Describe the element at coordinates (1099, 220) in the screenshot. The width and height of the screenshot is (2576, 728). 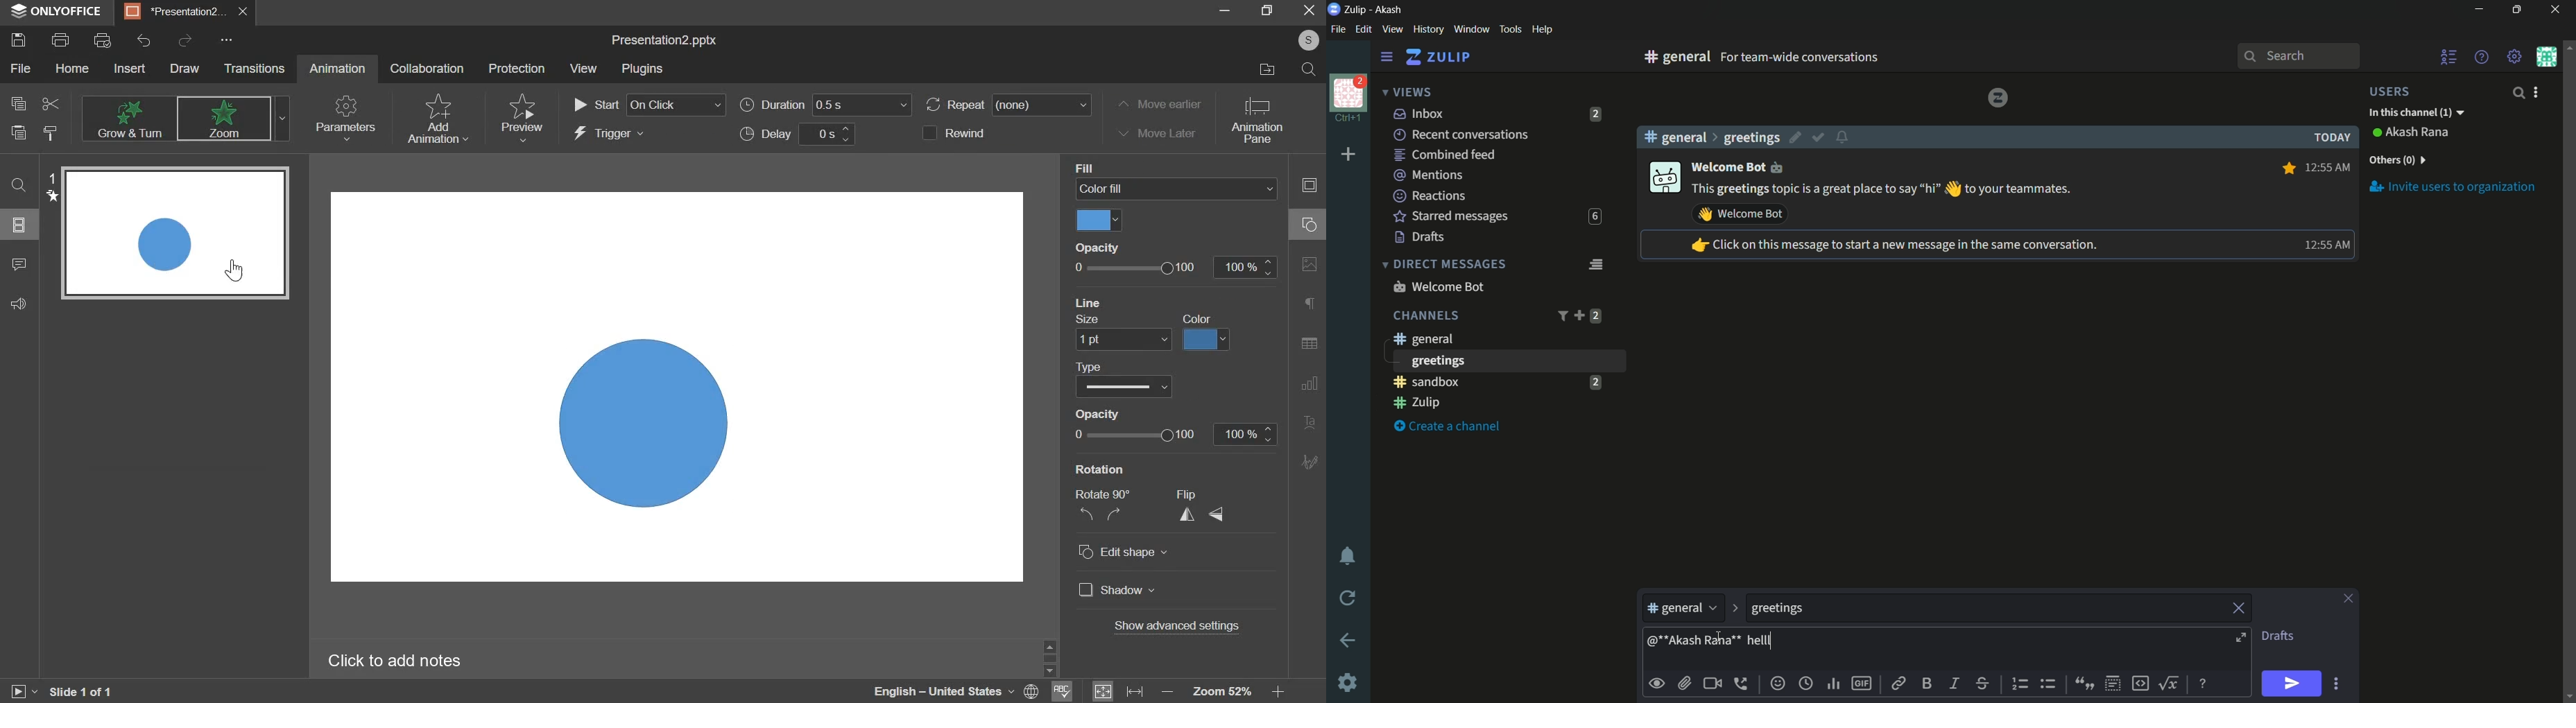
I see `fill color` at that location.